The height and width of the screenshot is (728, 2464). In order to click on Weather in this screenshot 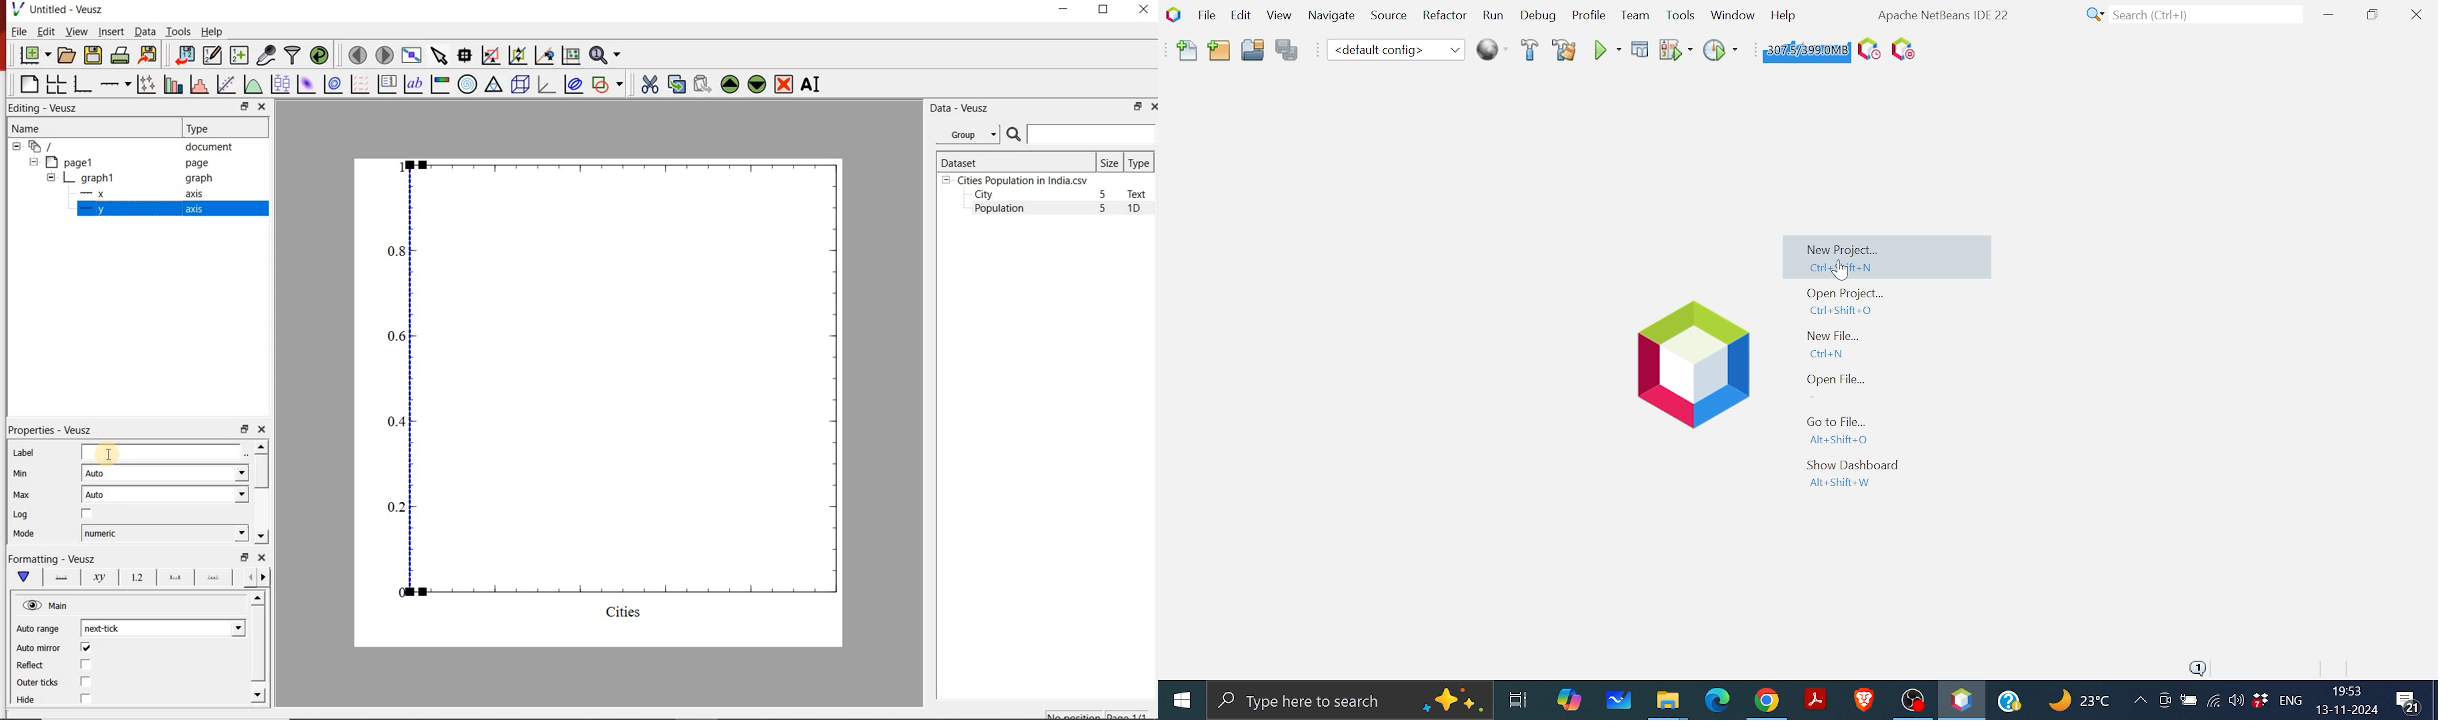, I will do `click(2082, 703)`.